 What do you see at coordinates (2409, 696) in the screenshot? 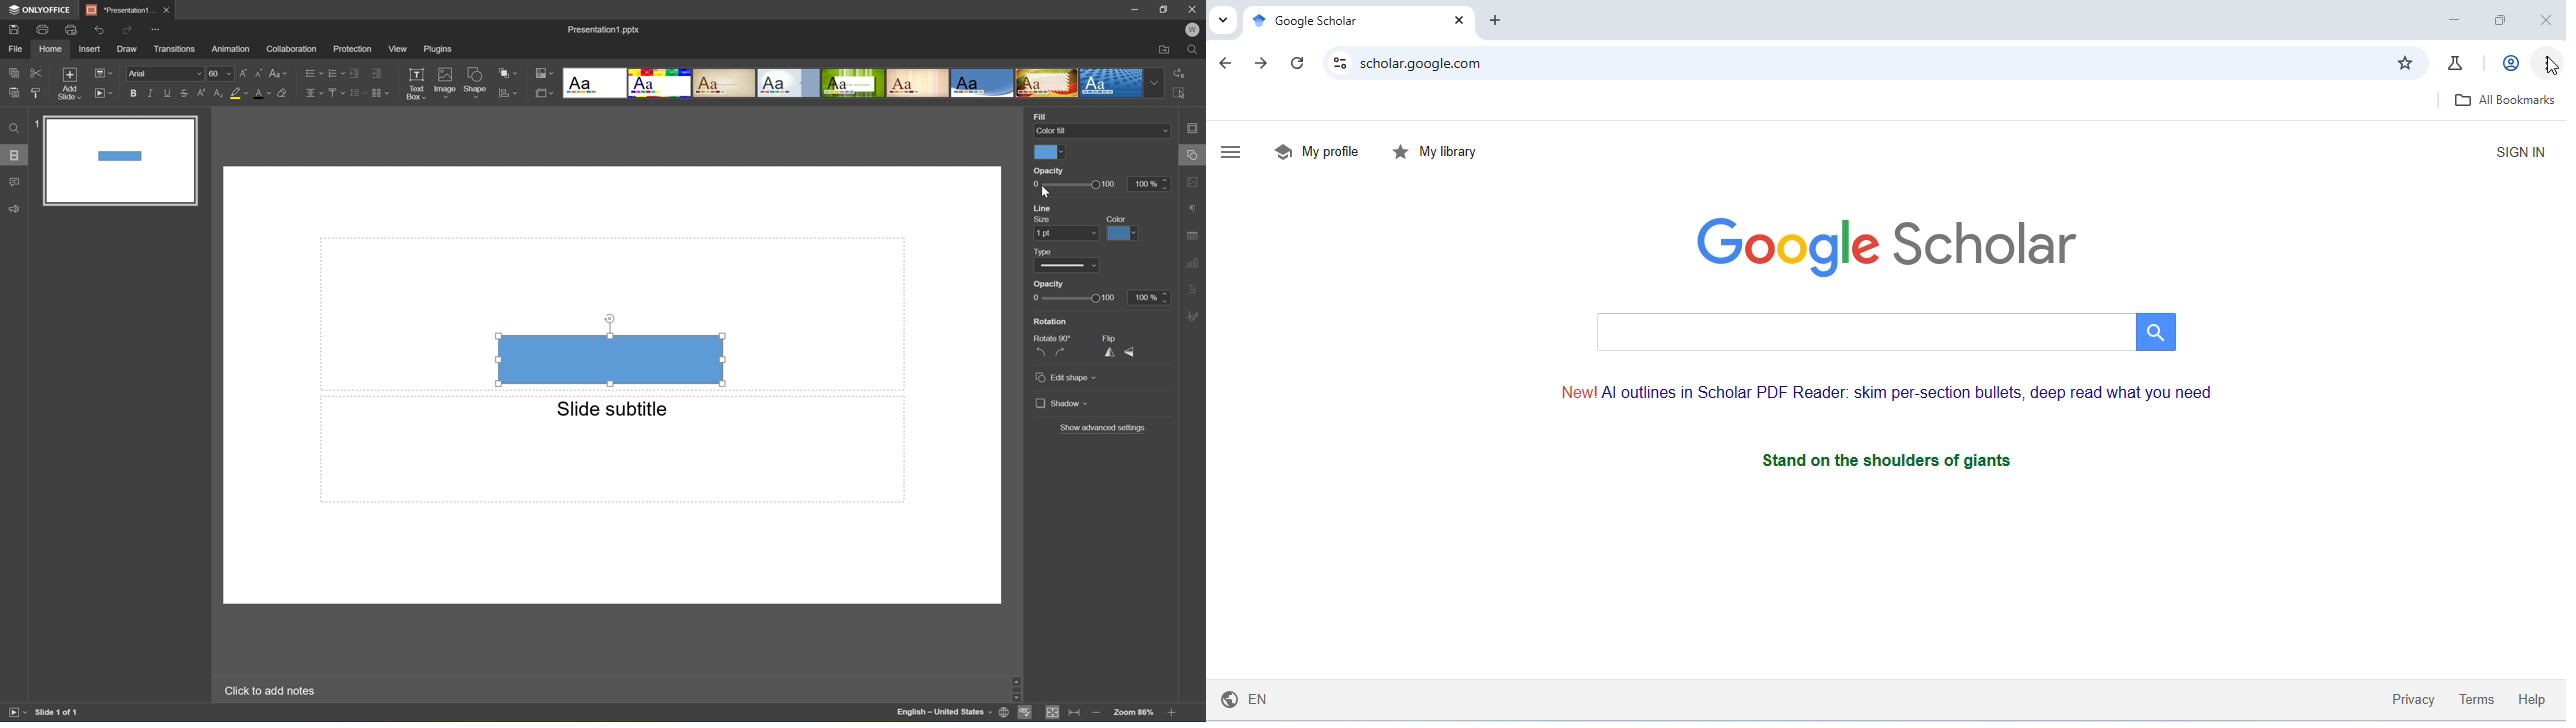
I see `privacy` at bounding box center [2409, 696].